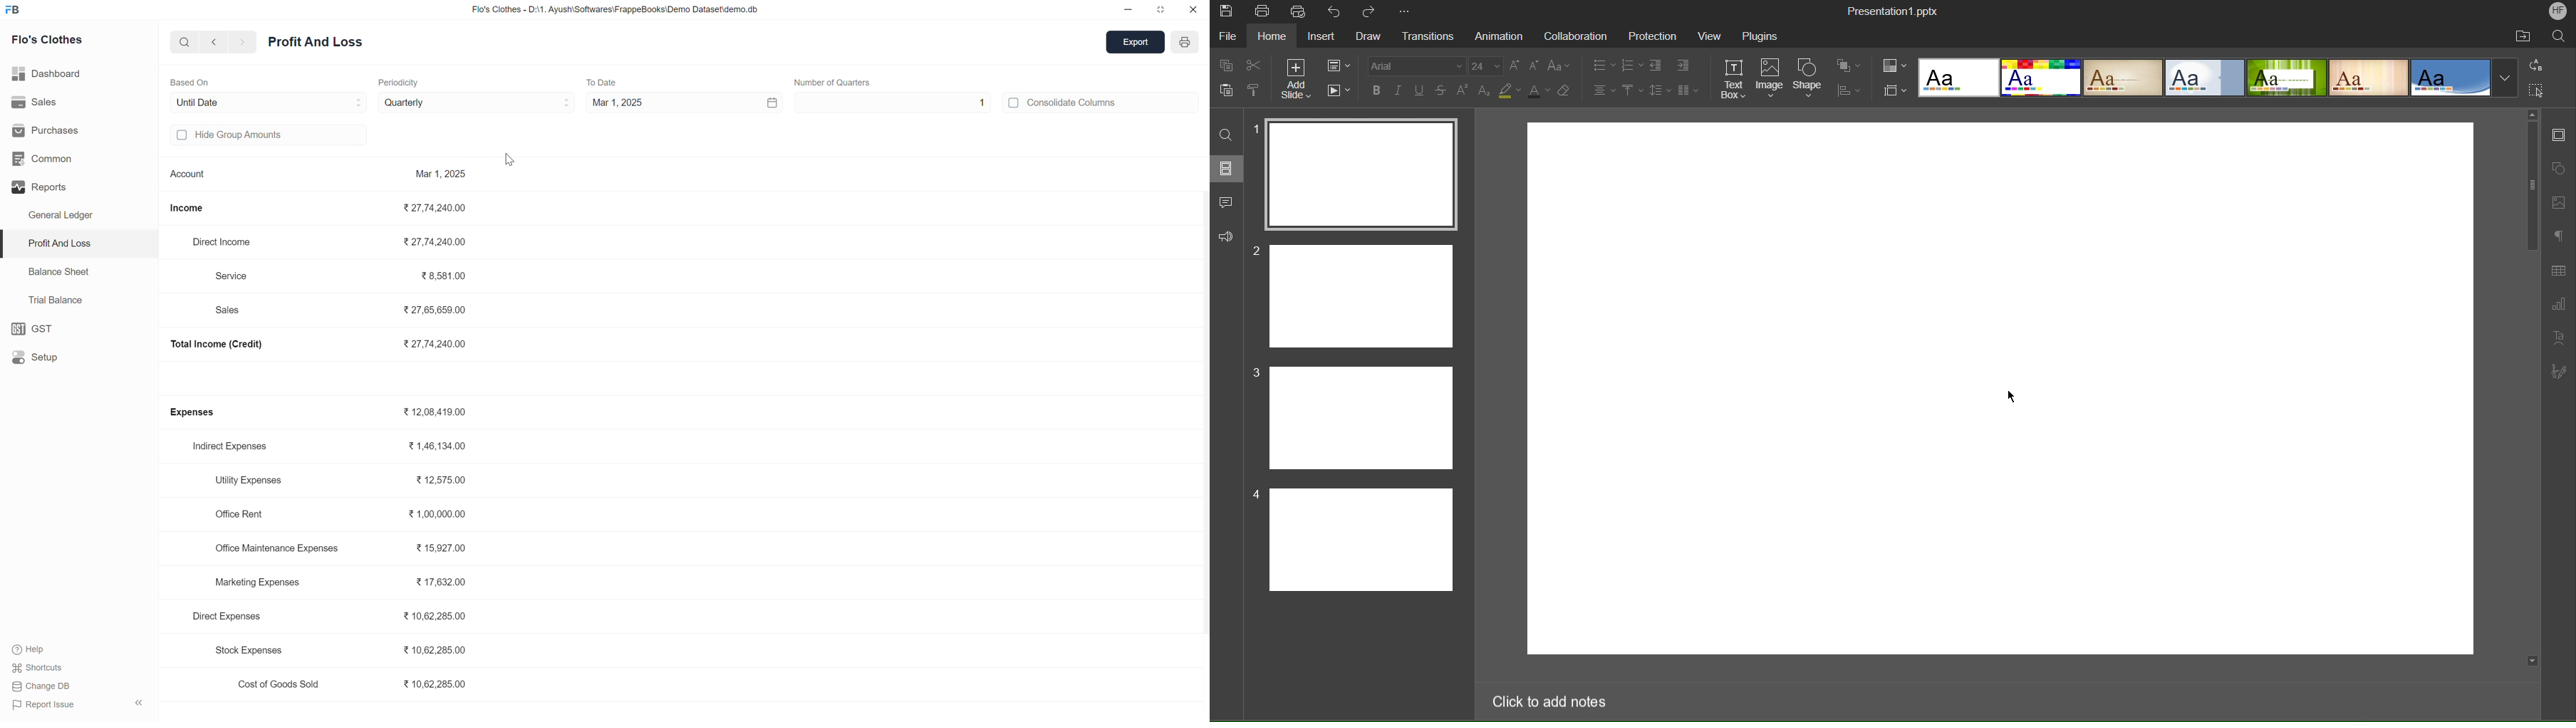 The height and width of the screenshot is (728, 2576). Describe the element at coordinates (1065, 105) in the screenshot. I see `Consolidate Columns` at that location.